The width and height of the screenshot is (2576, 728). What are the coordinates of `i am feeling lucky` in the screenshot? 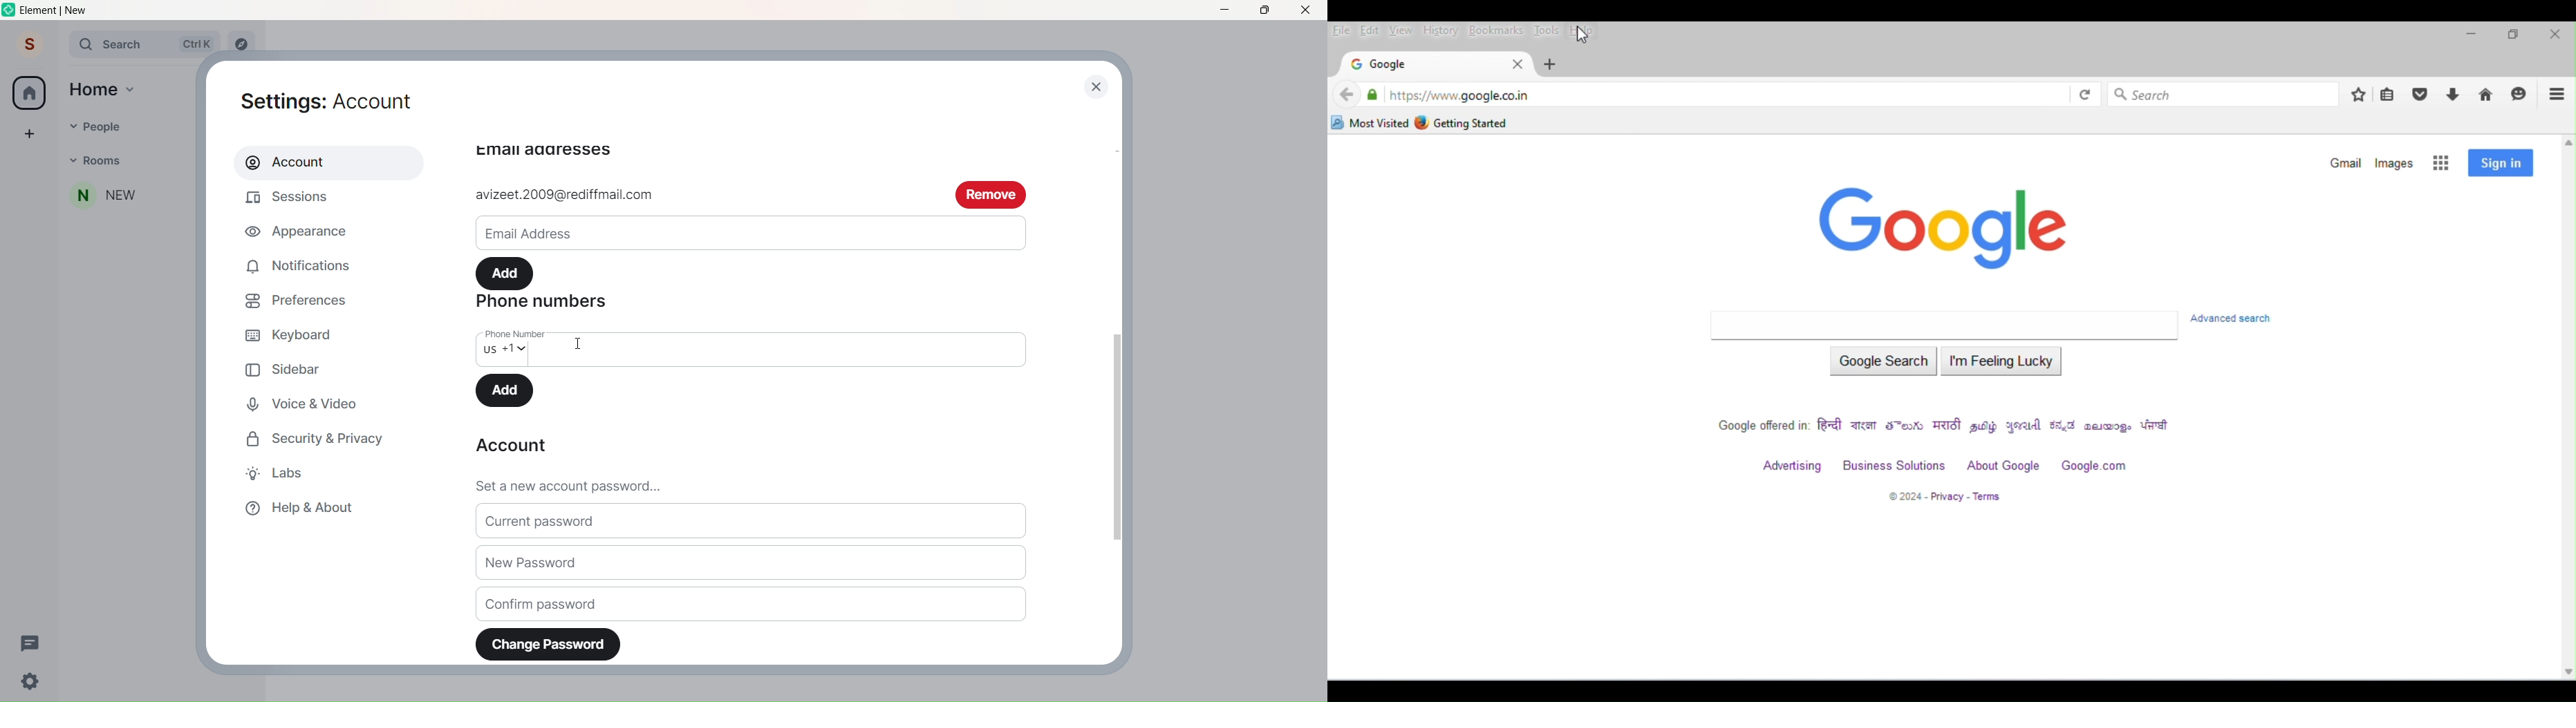 It's located at (2004, 364).